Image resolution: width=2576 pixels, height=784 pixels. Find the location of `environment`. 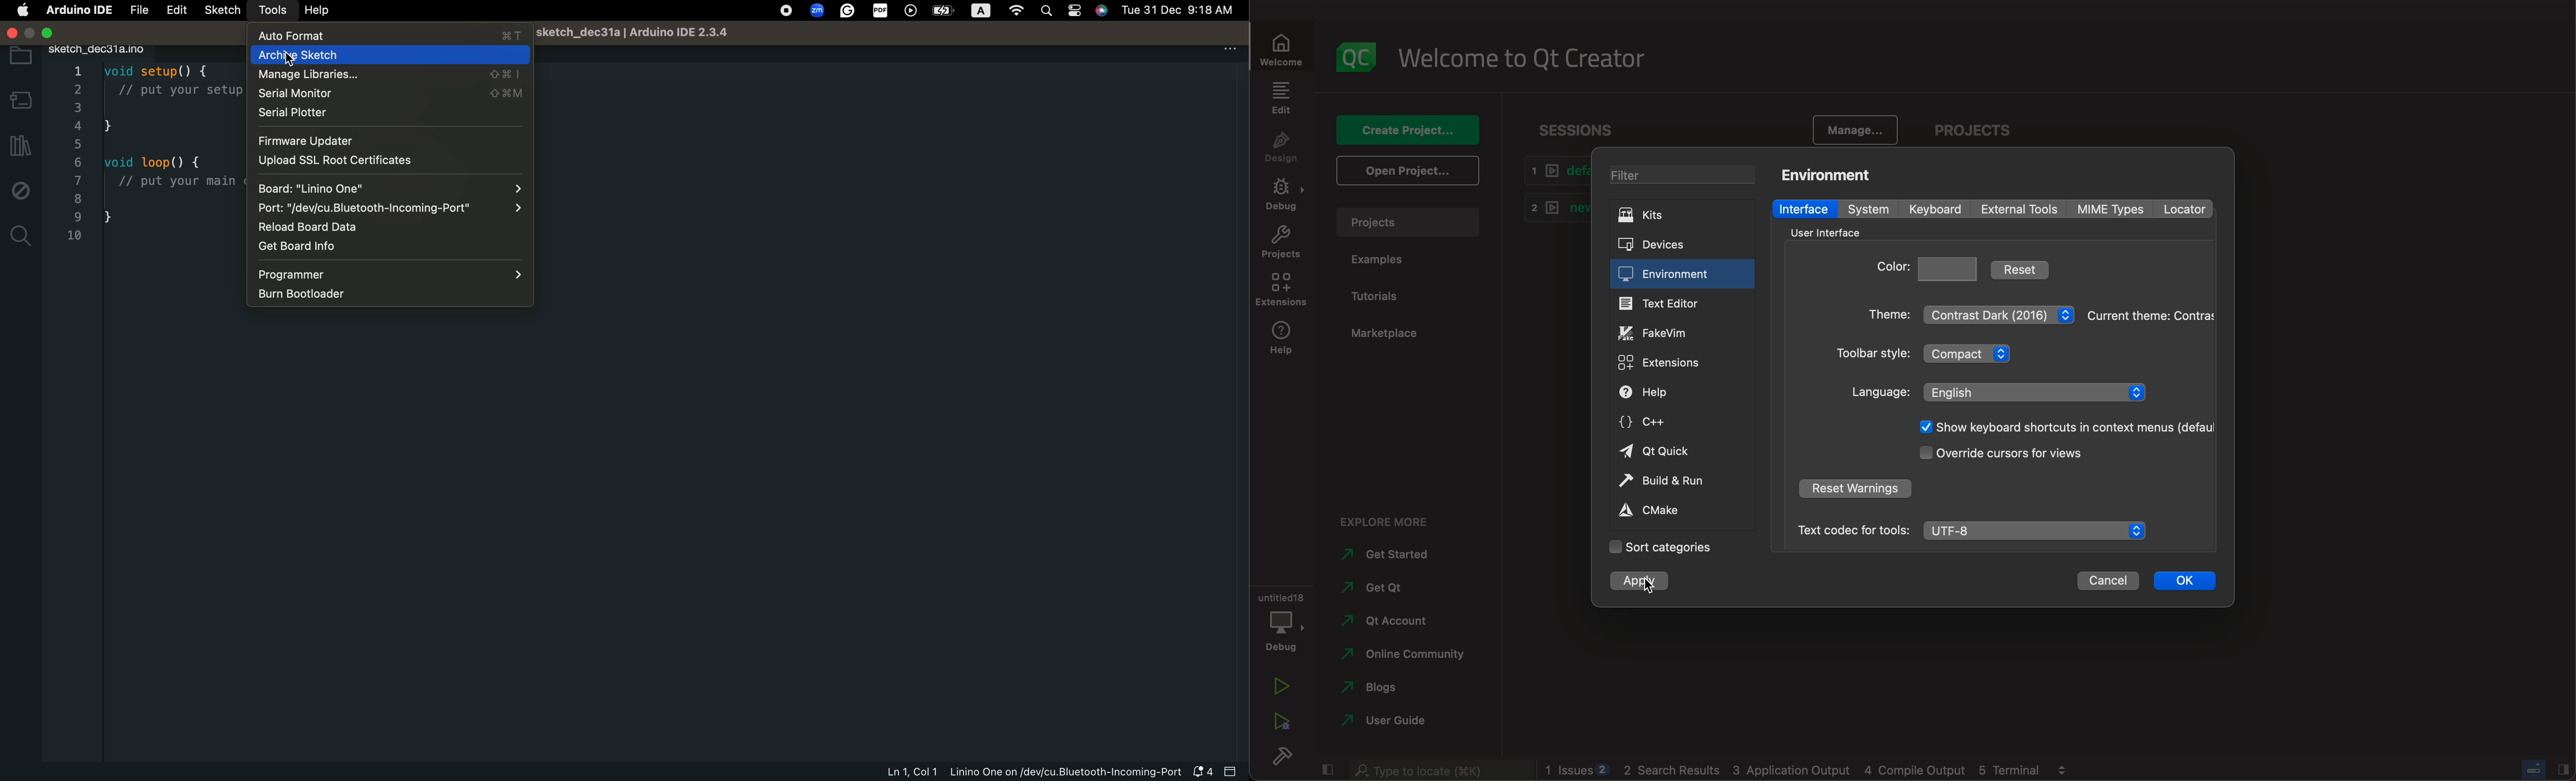

environment is located at coordinates (1669, 275).